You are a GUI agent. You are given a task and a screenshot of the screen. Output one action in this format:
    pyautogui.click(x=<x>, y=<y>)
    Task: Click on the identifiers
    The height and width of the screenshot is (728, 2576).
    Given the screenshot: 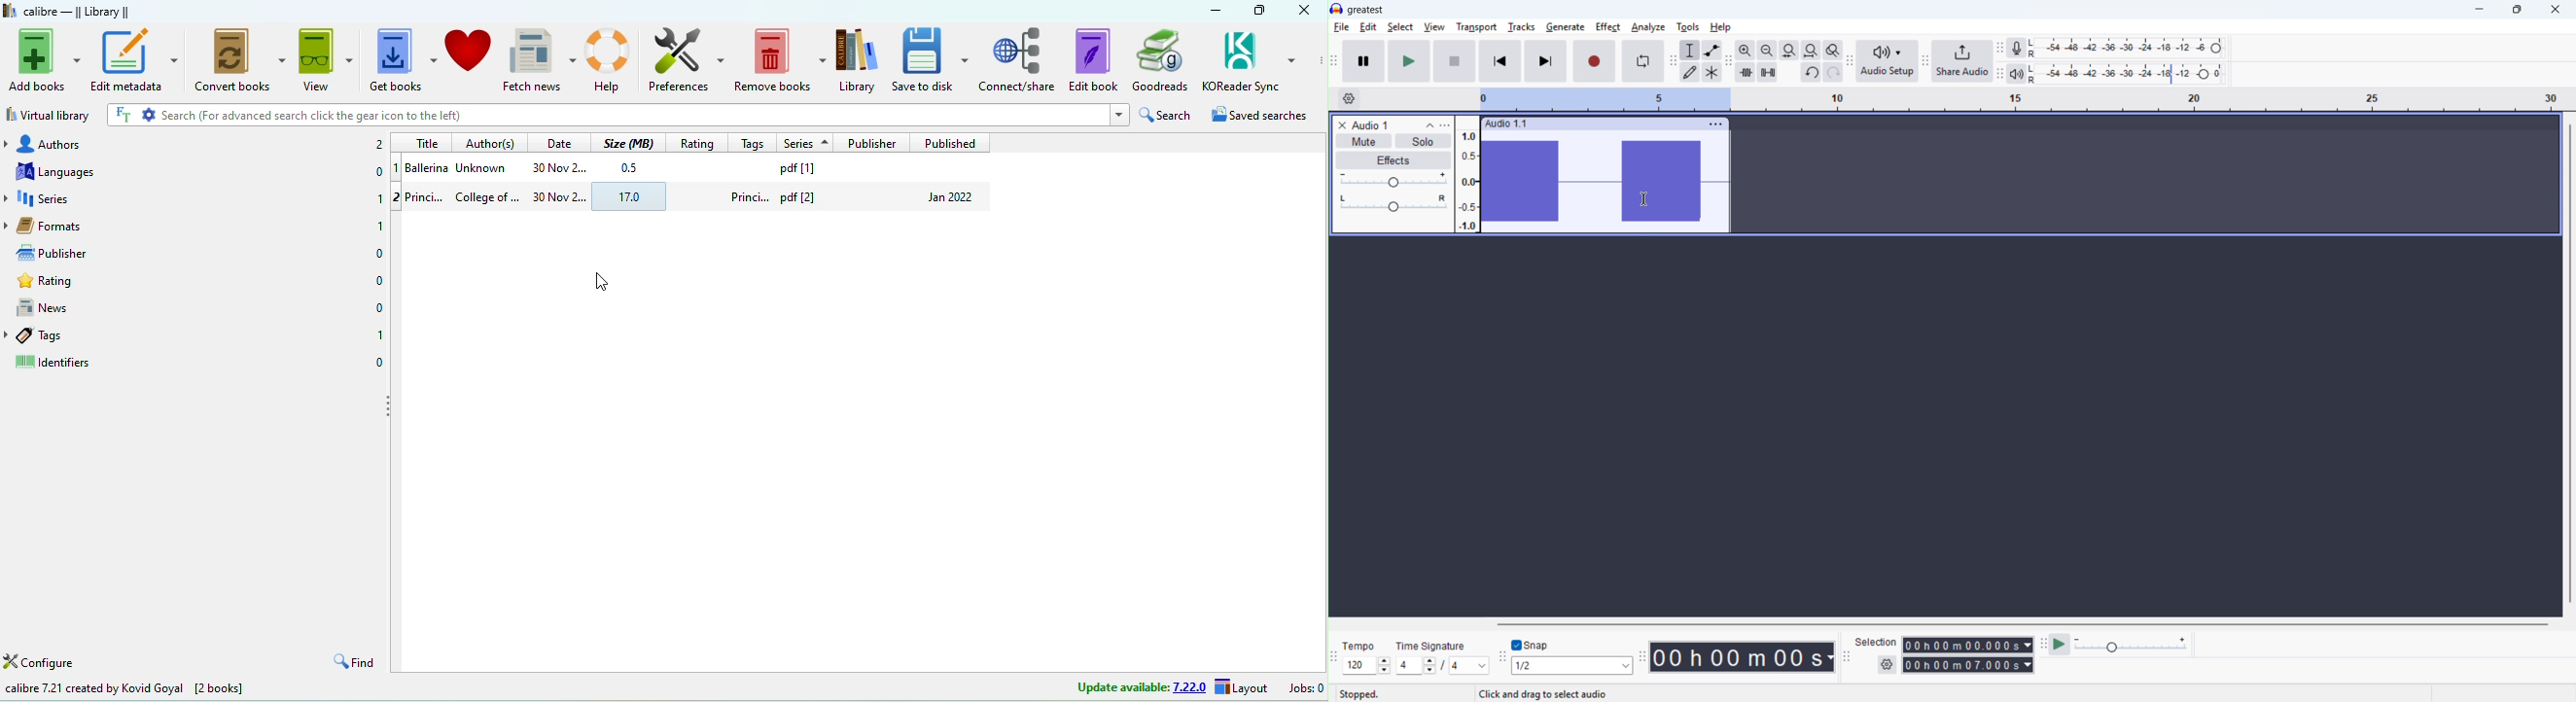 What is the action you would take?
    pyautogui.click(x=59, y=364)
    